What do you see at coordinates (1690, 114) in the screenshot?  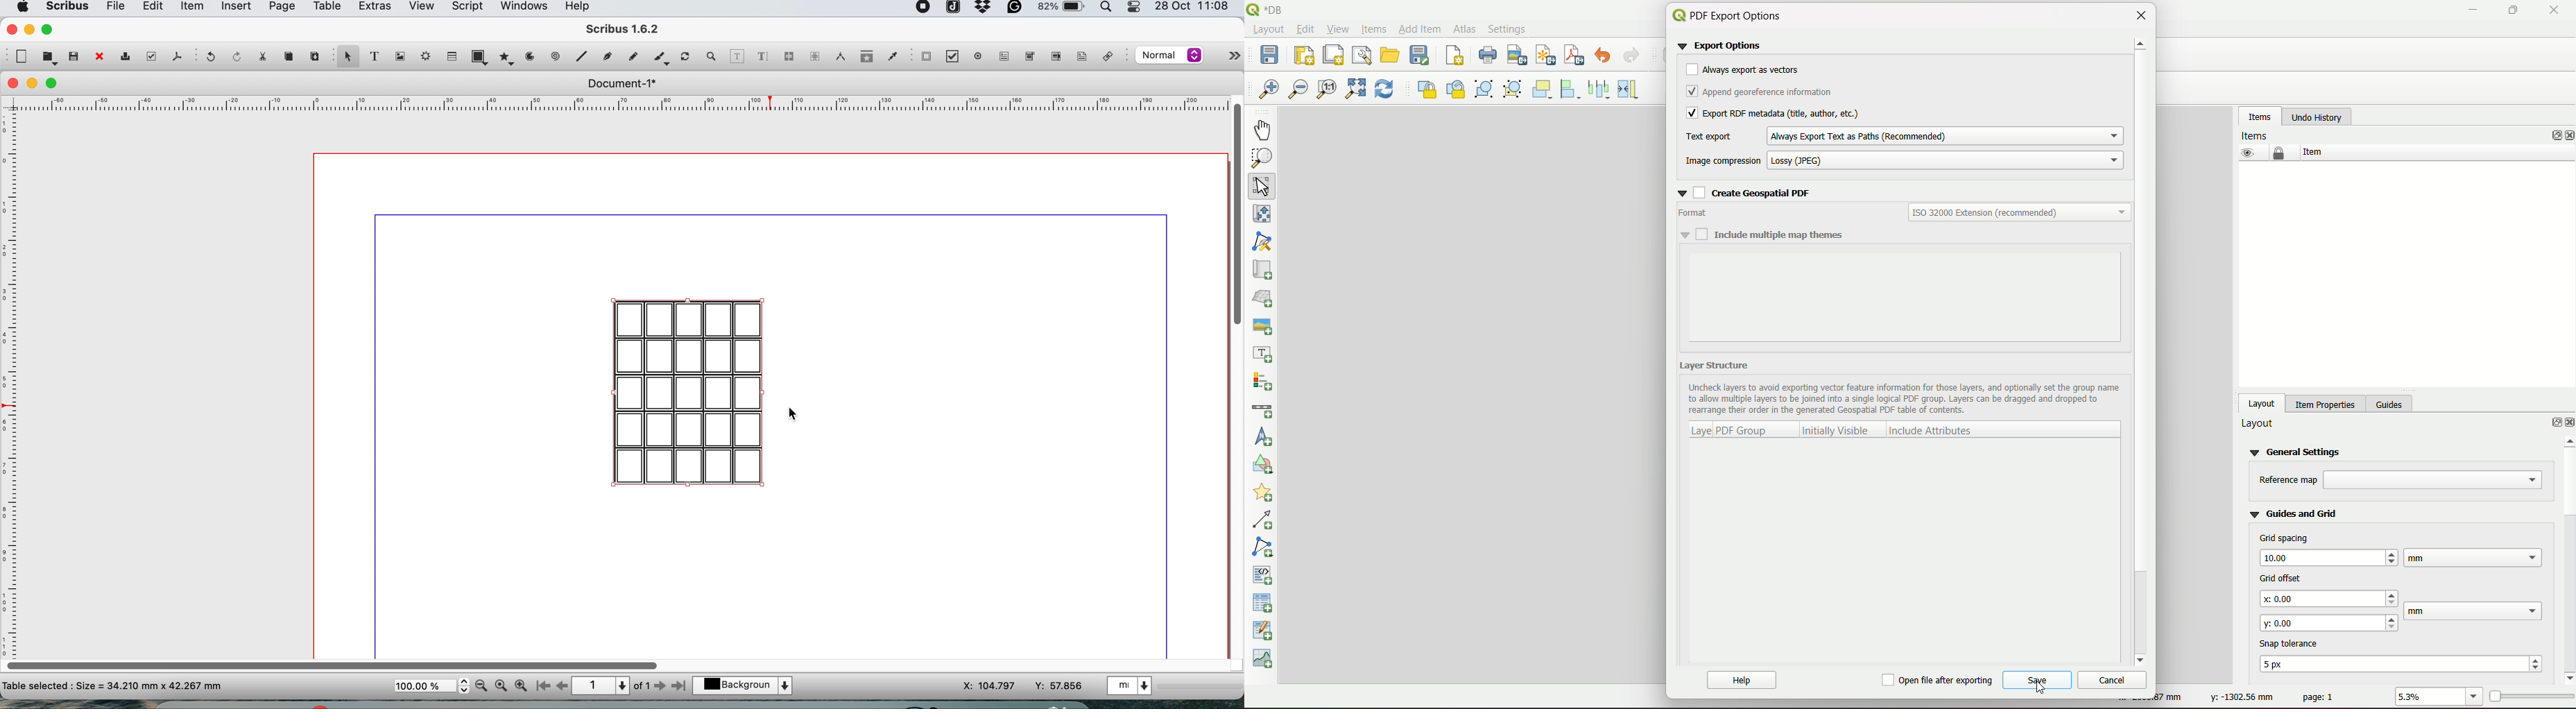 I see `checkbox` at bounding box center [1690, 114].